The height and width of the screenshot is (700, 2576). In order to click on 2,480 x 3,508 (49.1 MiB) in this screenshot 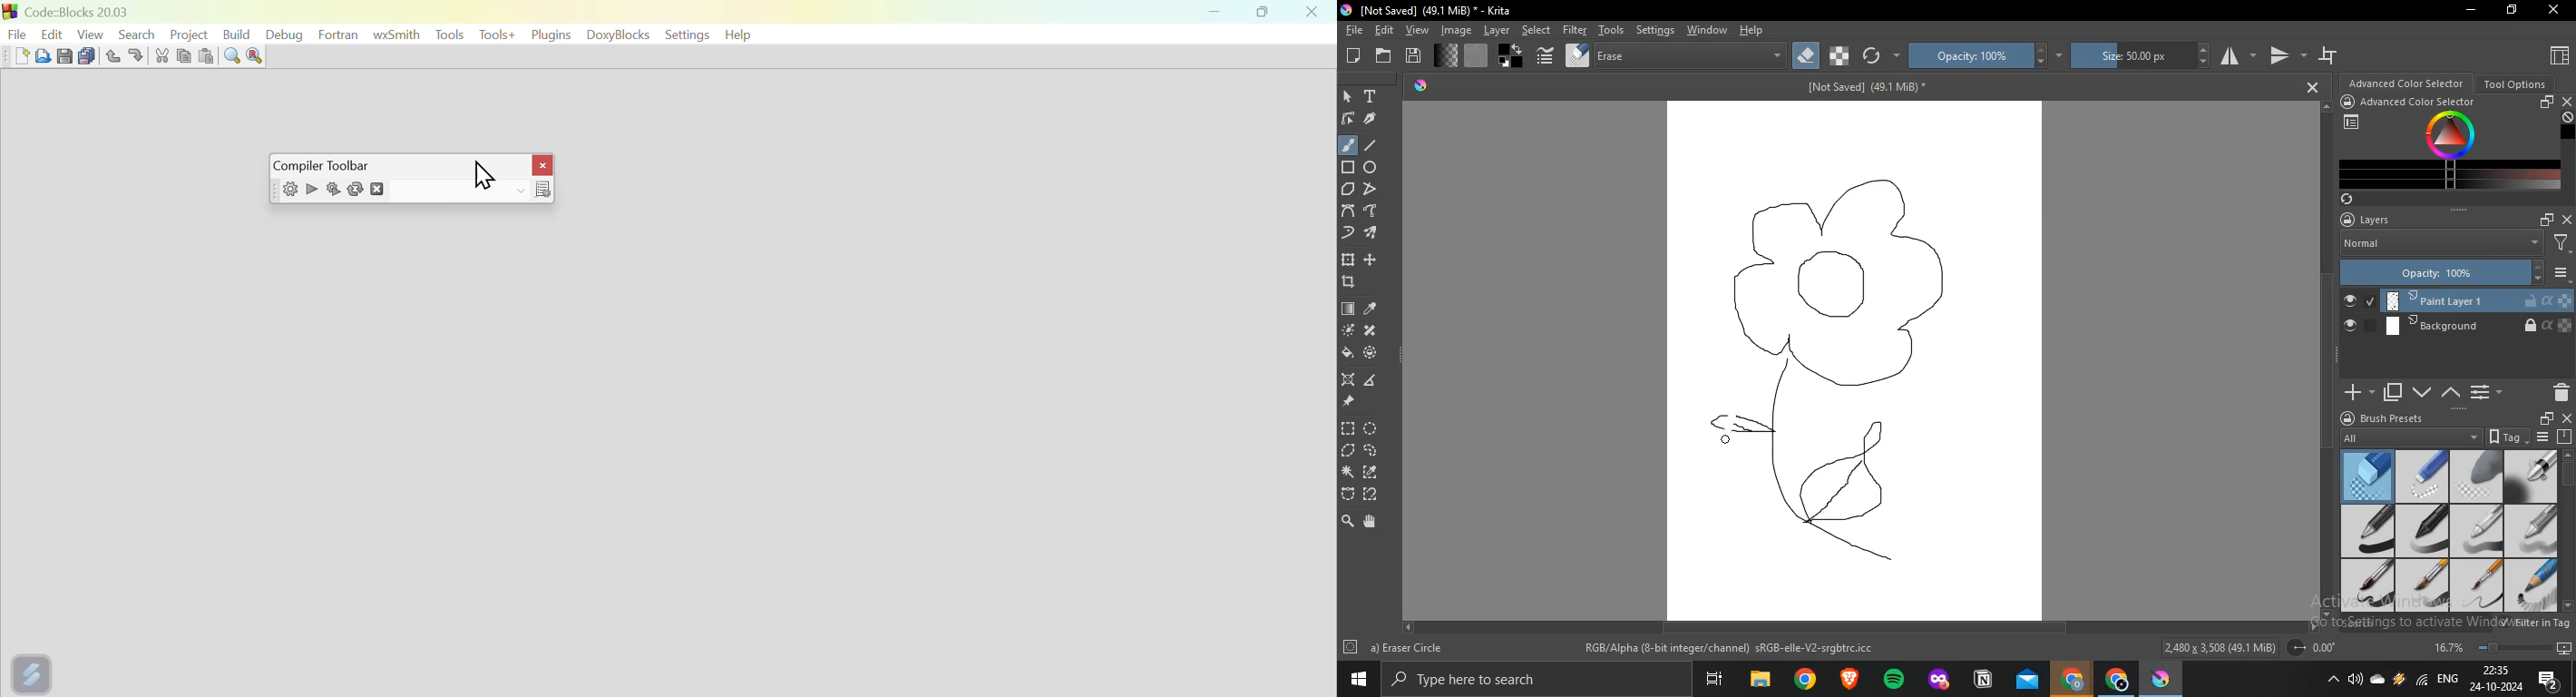, I will do `click(2219, 646)`.